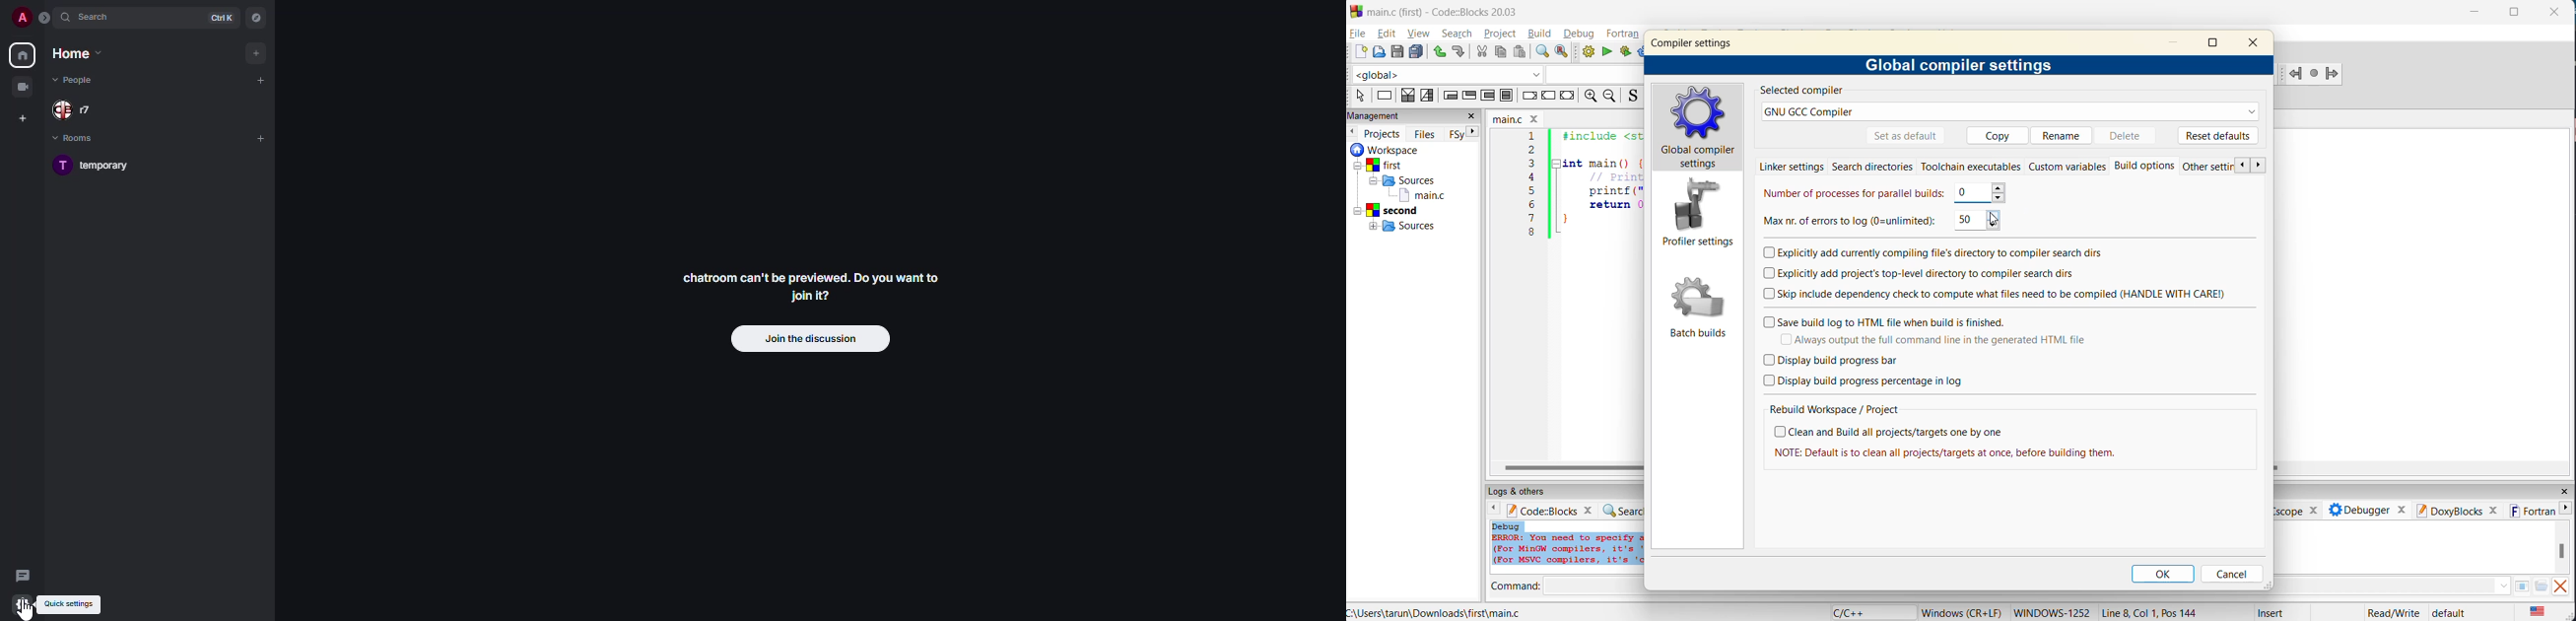 The width and height of the screenshot is (2576, 644). Describe the element at coordinates (1501, 35) in the screenshot. I see `project` at that location.